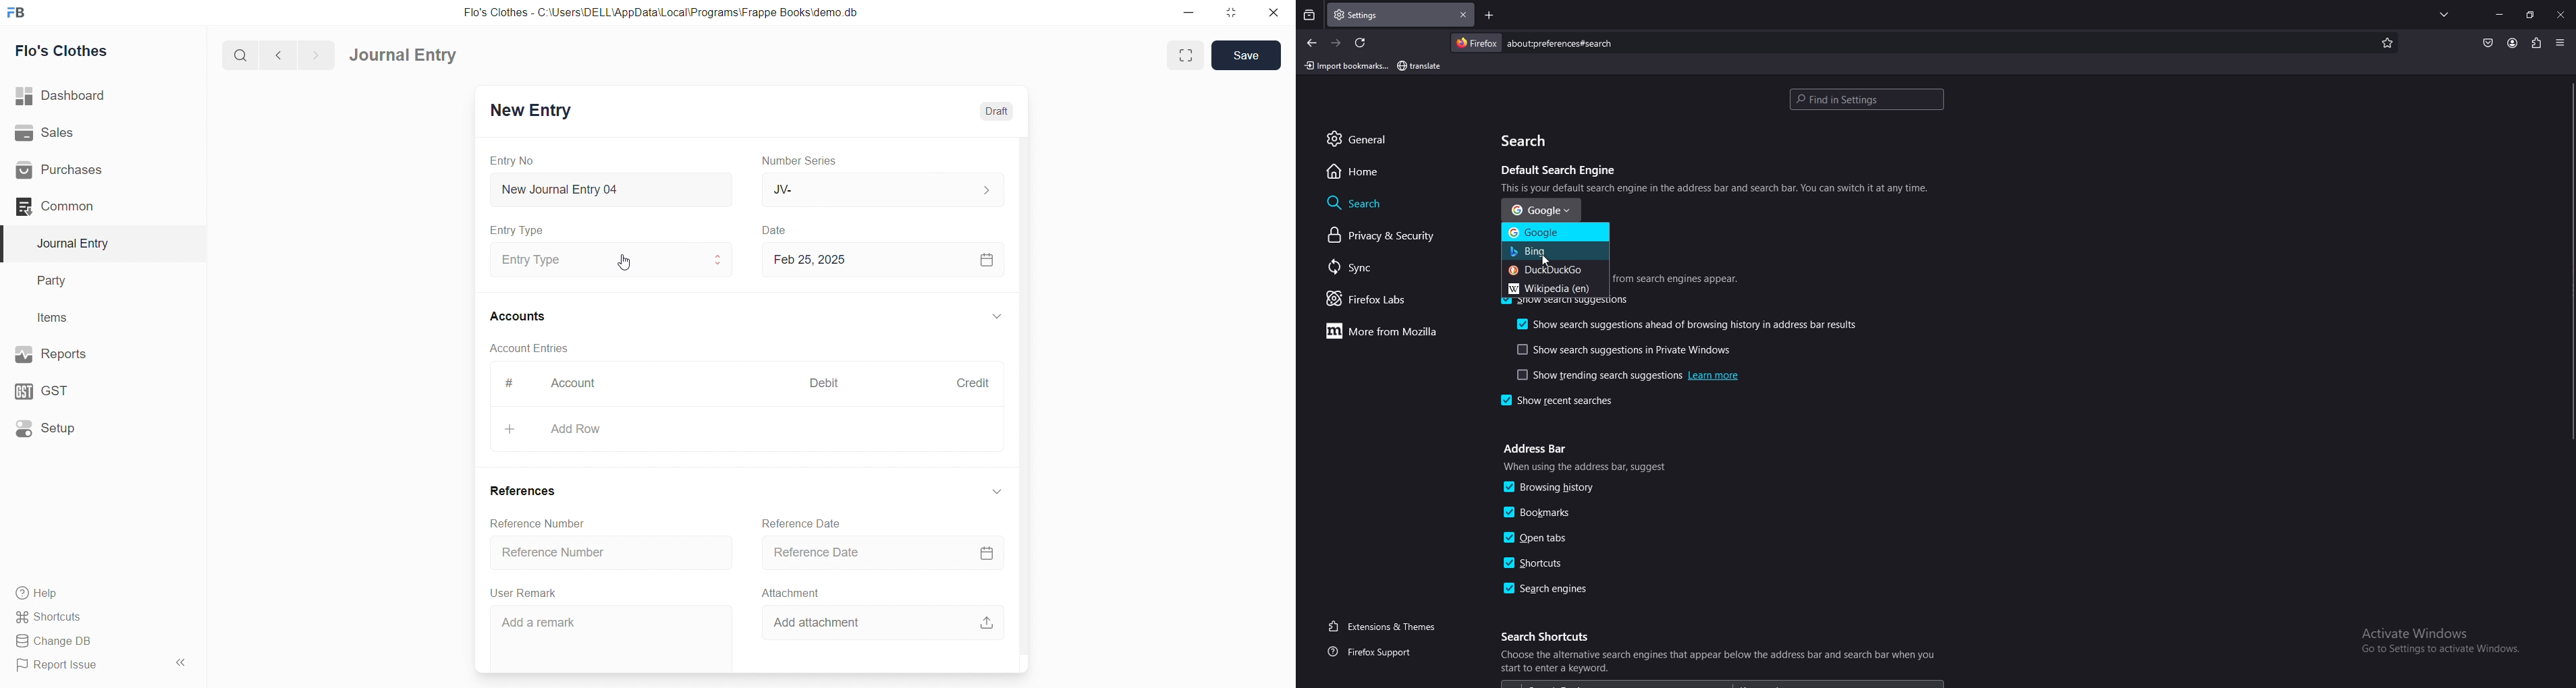 Image resolution: width=2576 pixels, height=700 pixels. I want to click on show search suggestions ahead of browsing history, so click(1689, 324).